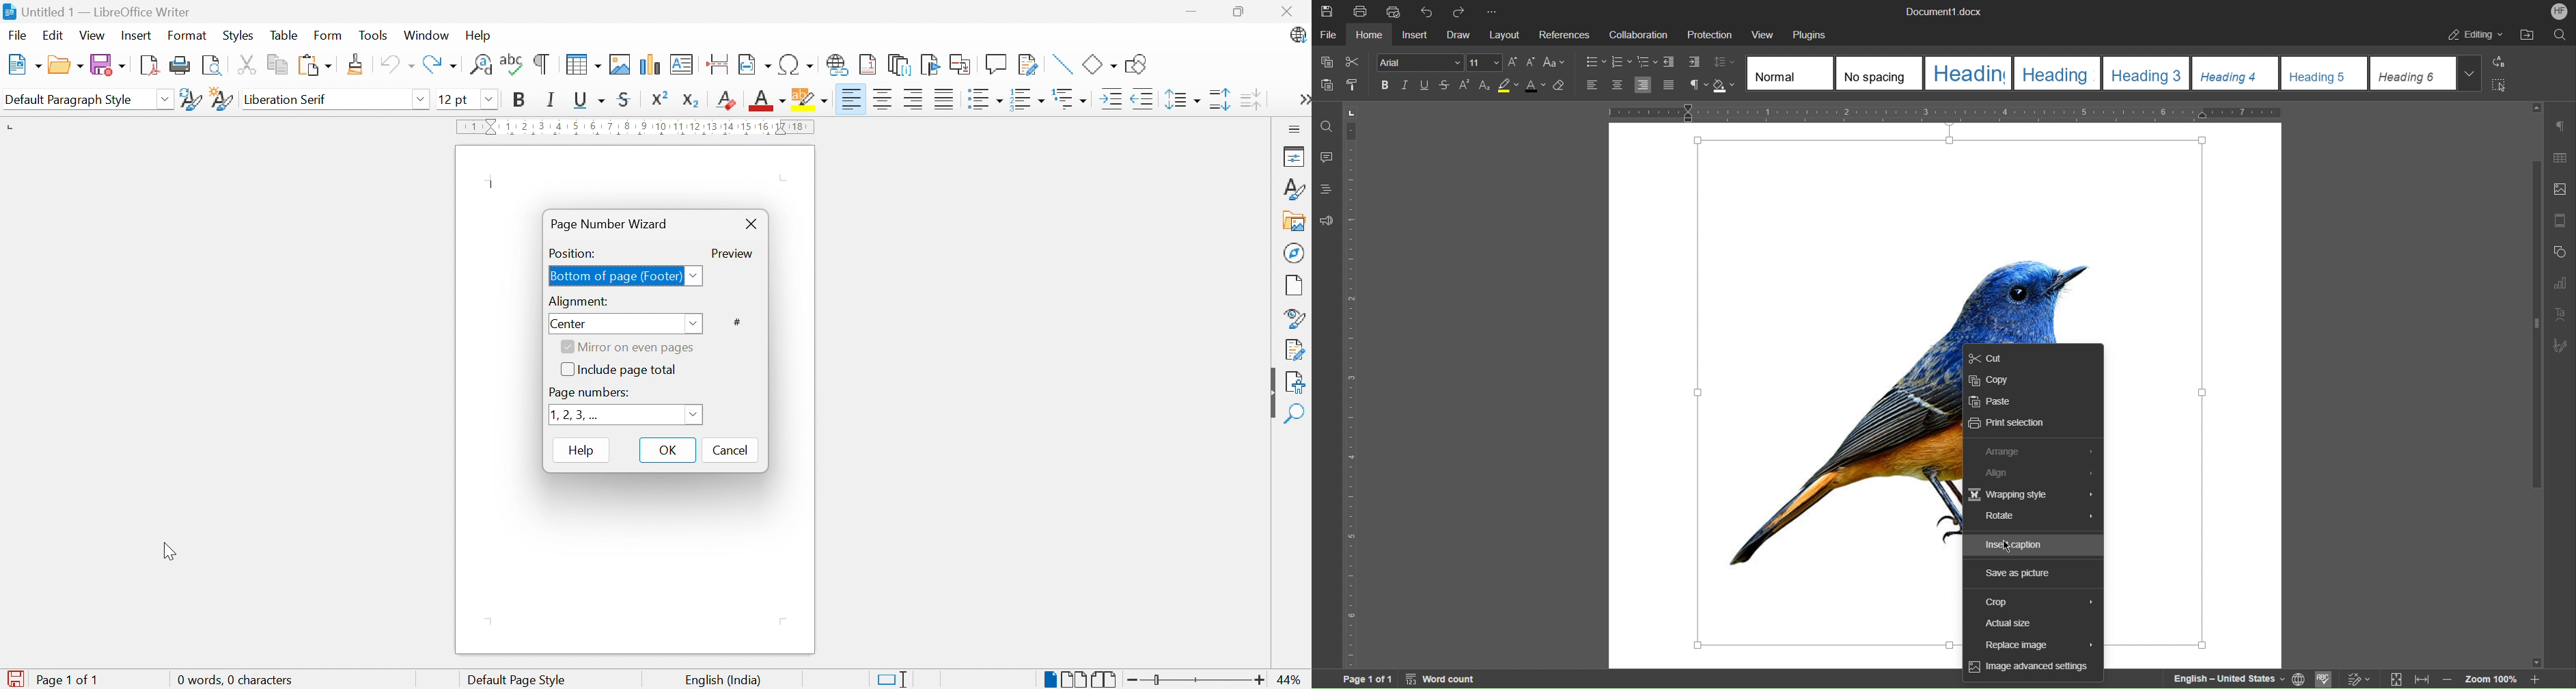  What do you see at coordinates (1421, 62) in the screenshot?
I see `Font` at bounding box center [1421, 62].